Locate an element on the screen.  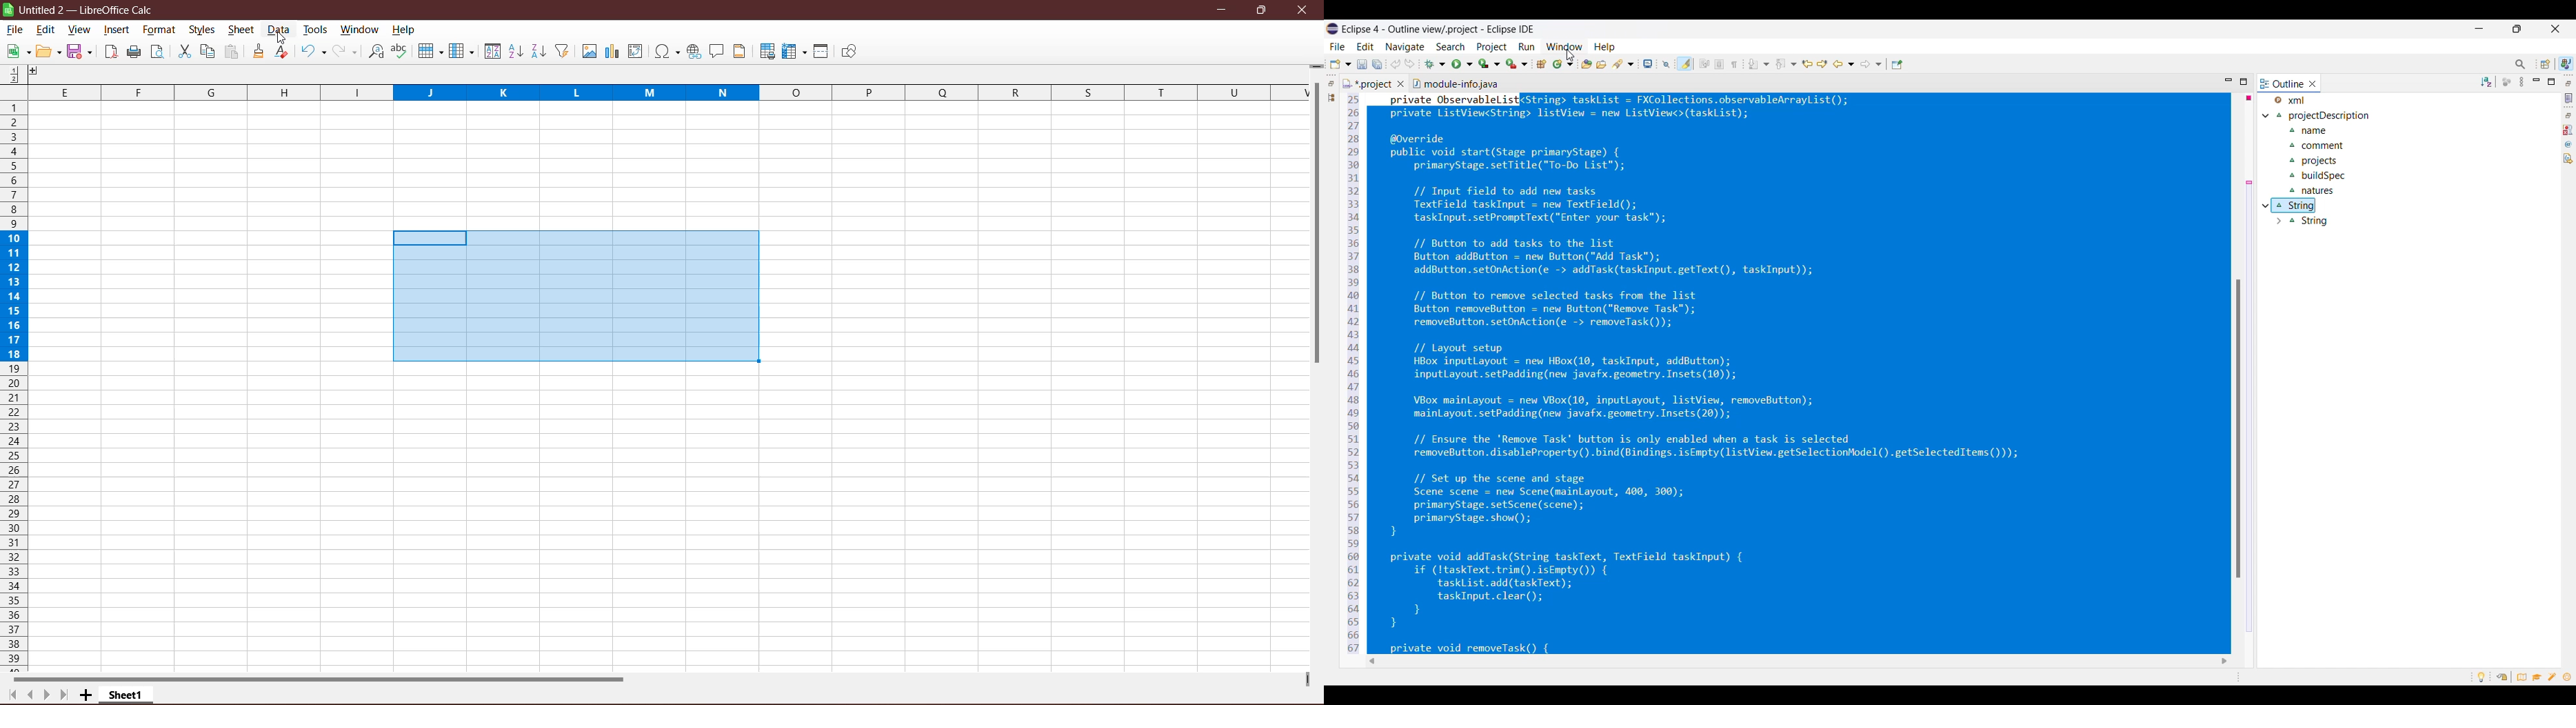
Next edit location is located at coordinates (1822, 64).